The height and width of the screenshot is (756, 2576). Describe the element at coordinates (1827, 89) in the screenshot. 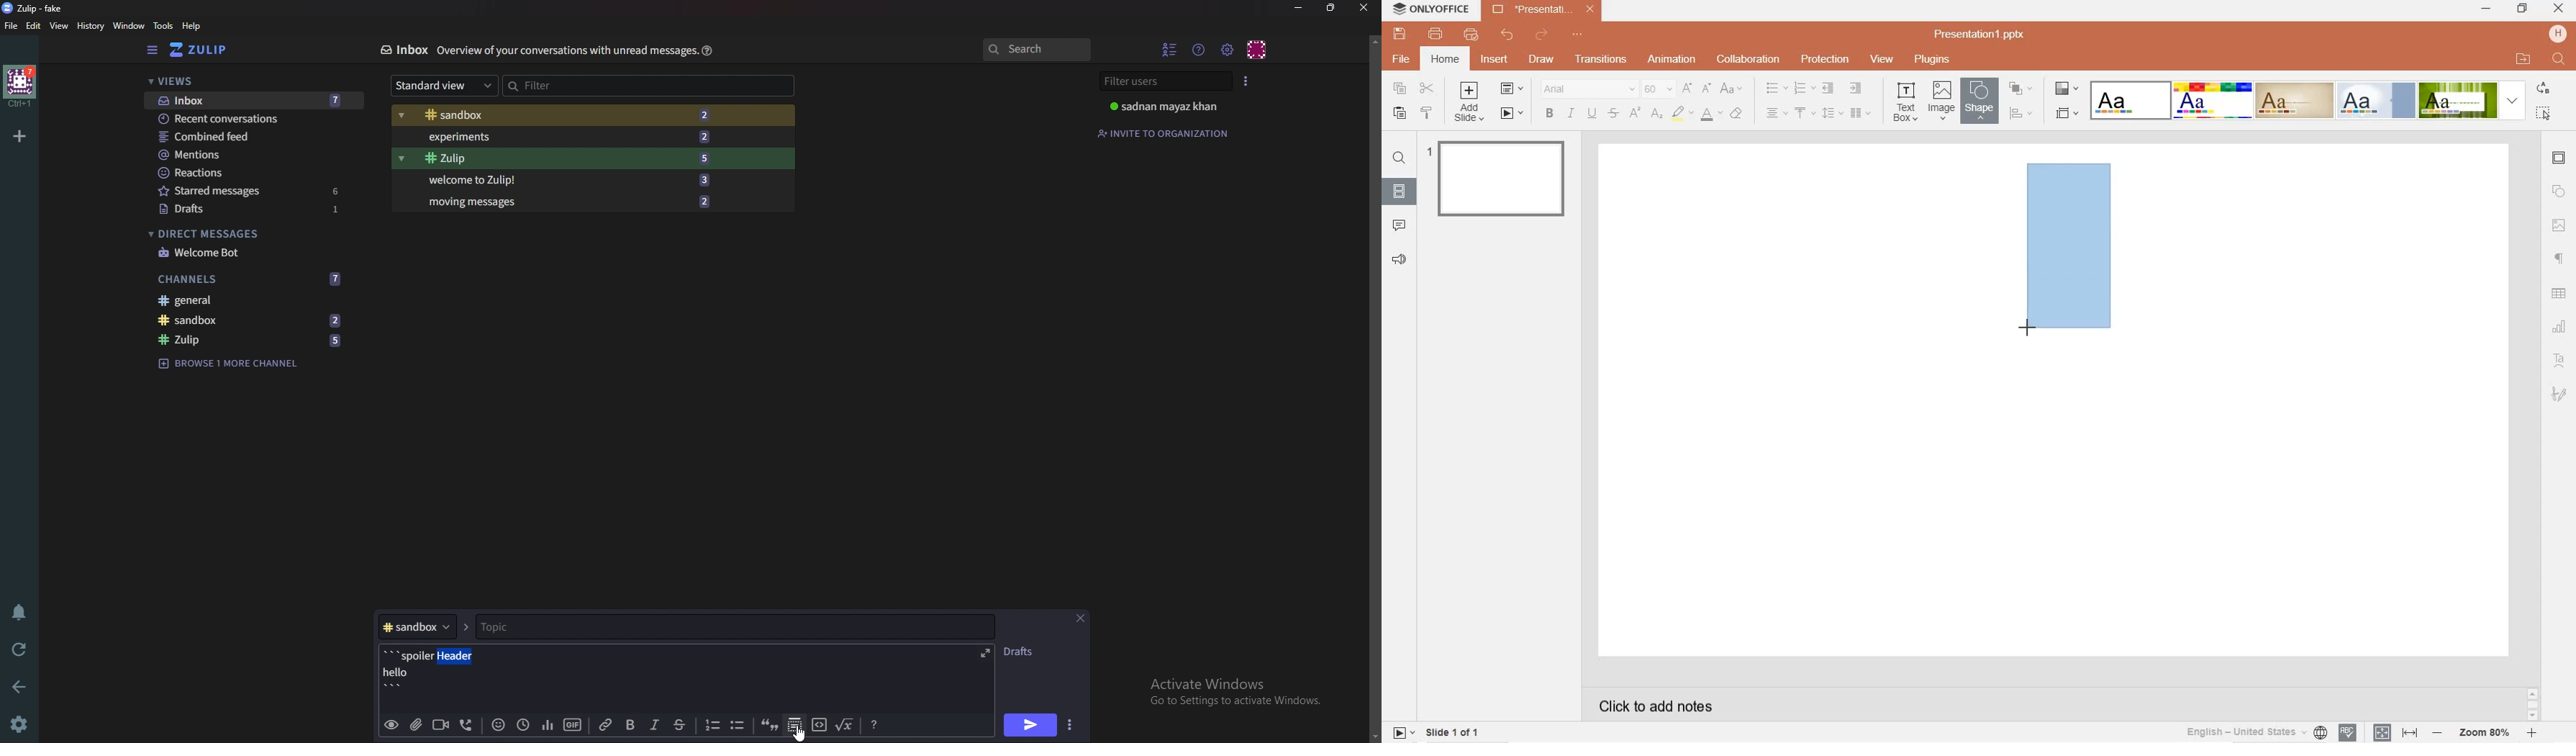

I see `decrease indent` at that location.